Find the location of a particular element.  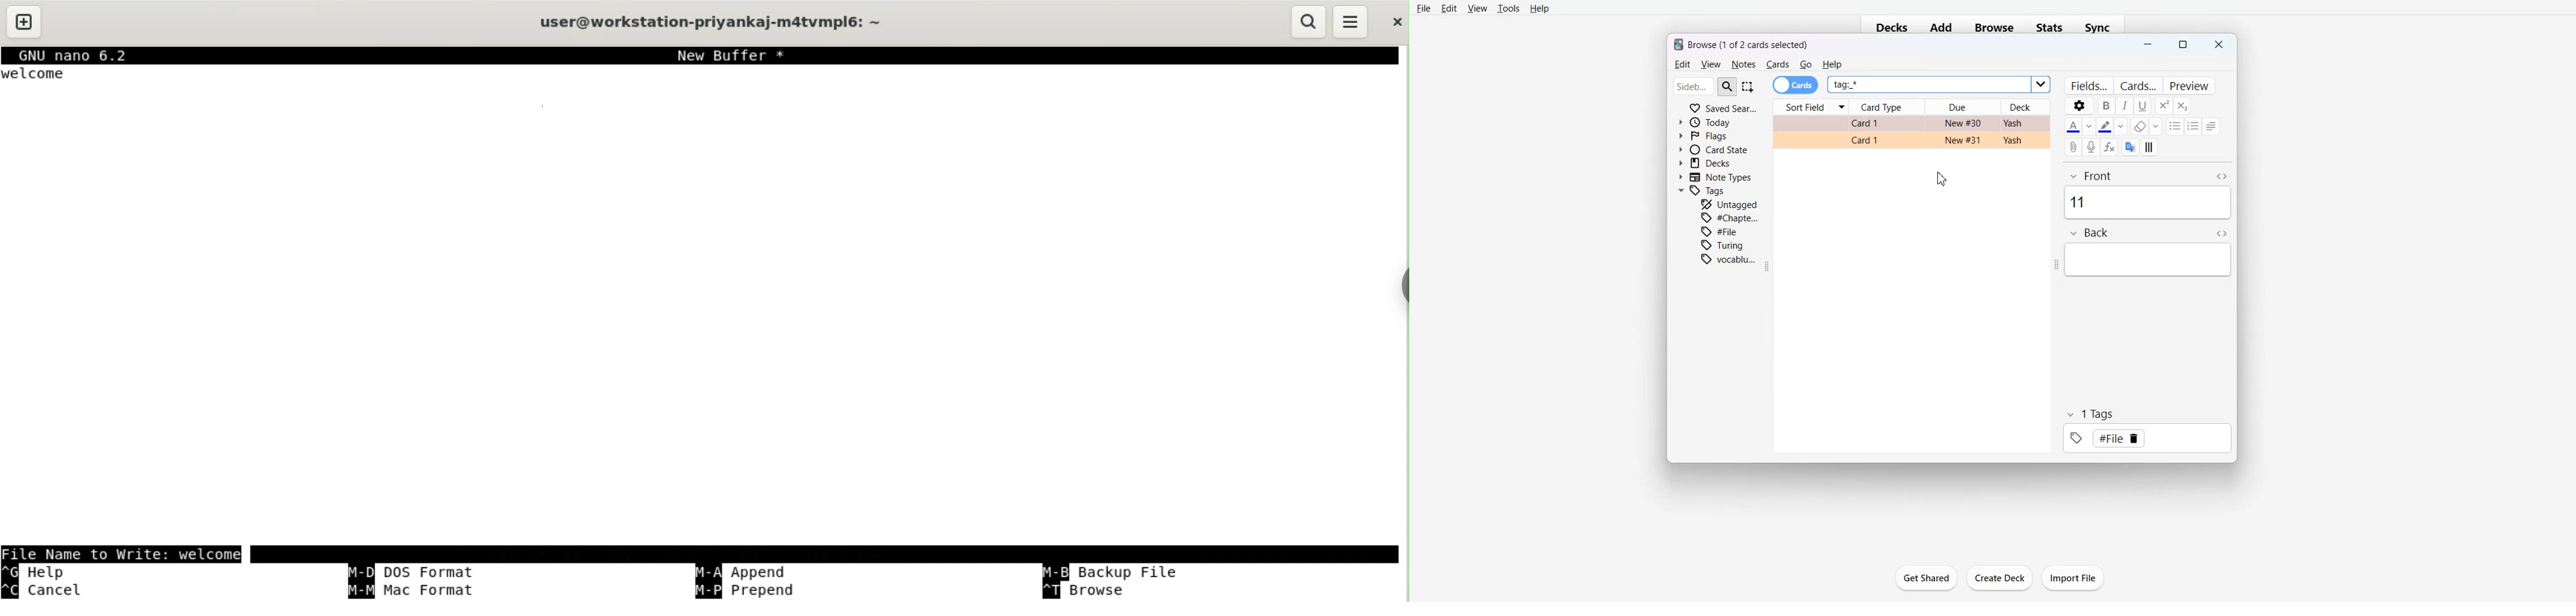

Decks is located at coordinates (1888, 29).